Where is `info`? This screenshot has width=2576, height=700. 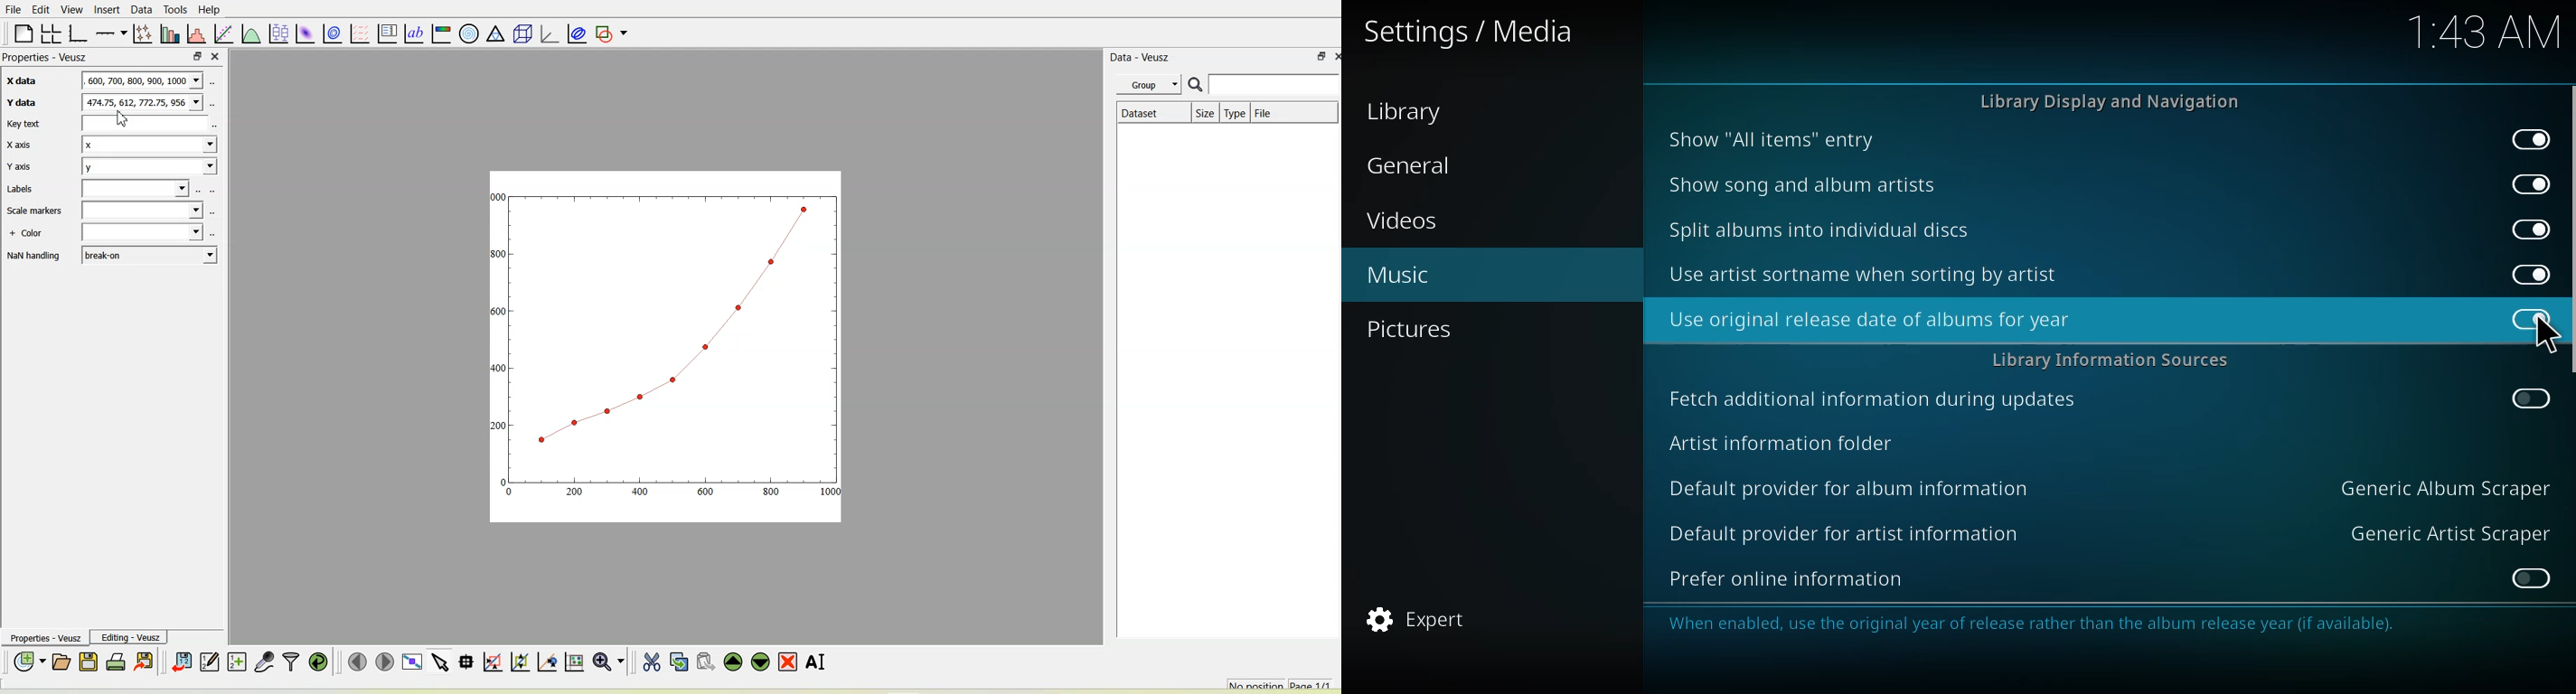 info is located at coordinates (2088, 624).